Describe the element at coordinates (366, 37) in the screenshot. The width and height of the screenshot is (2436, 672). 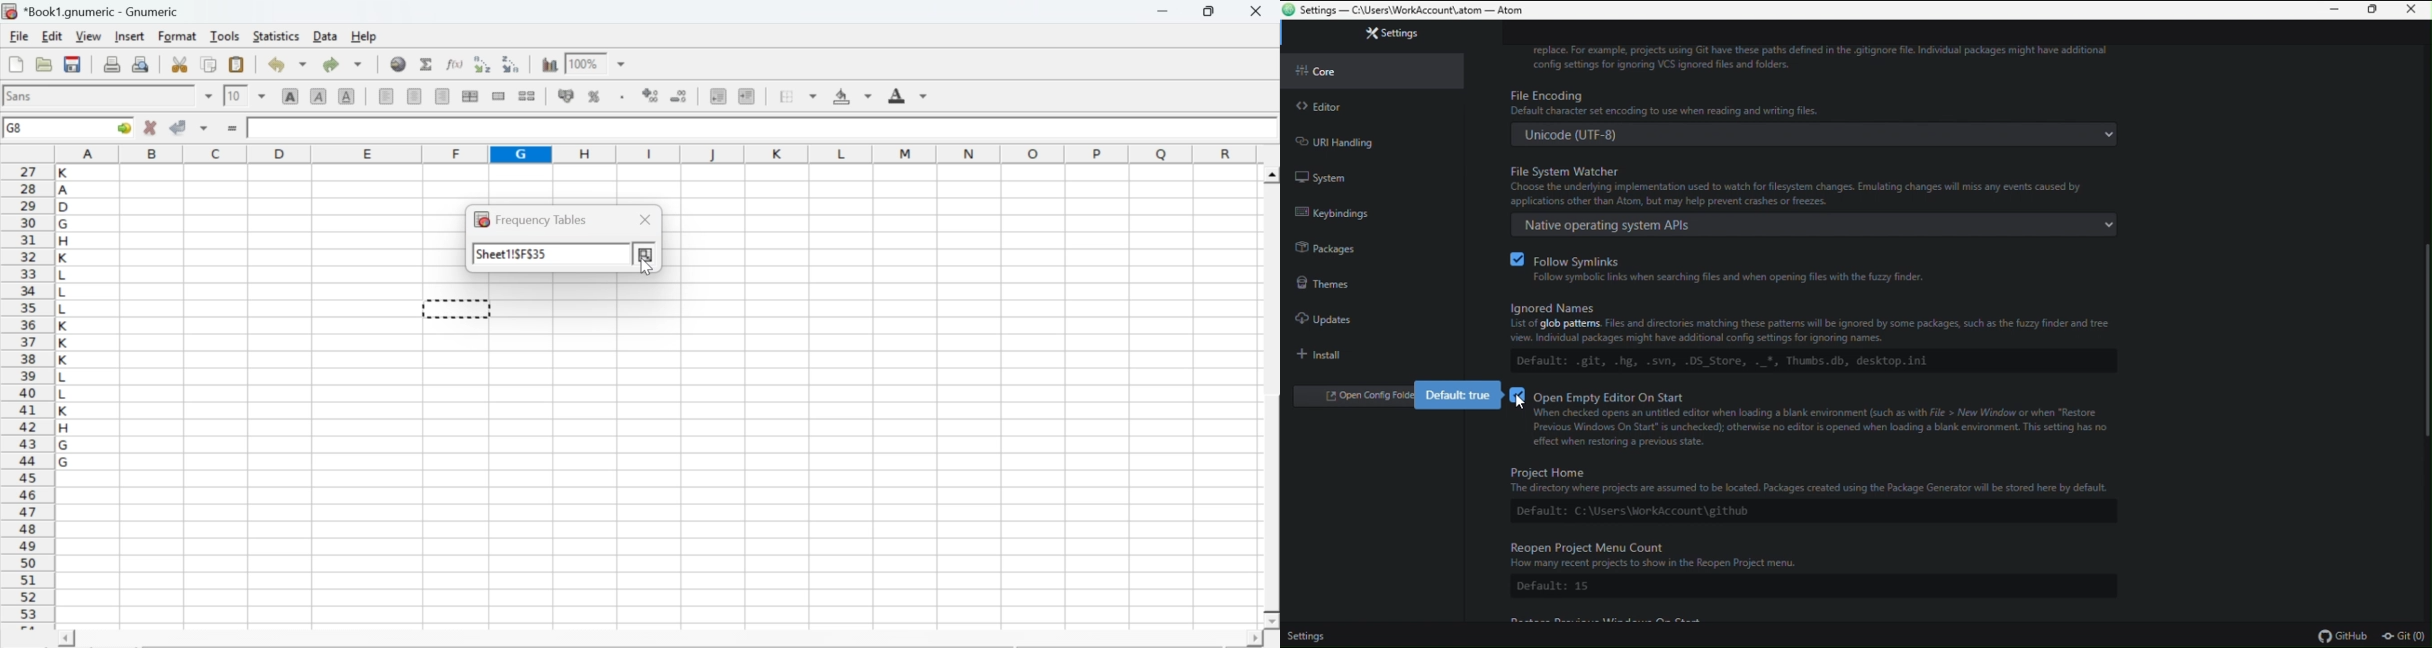
I see `help` at that location.